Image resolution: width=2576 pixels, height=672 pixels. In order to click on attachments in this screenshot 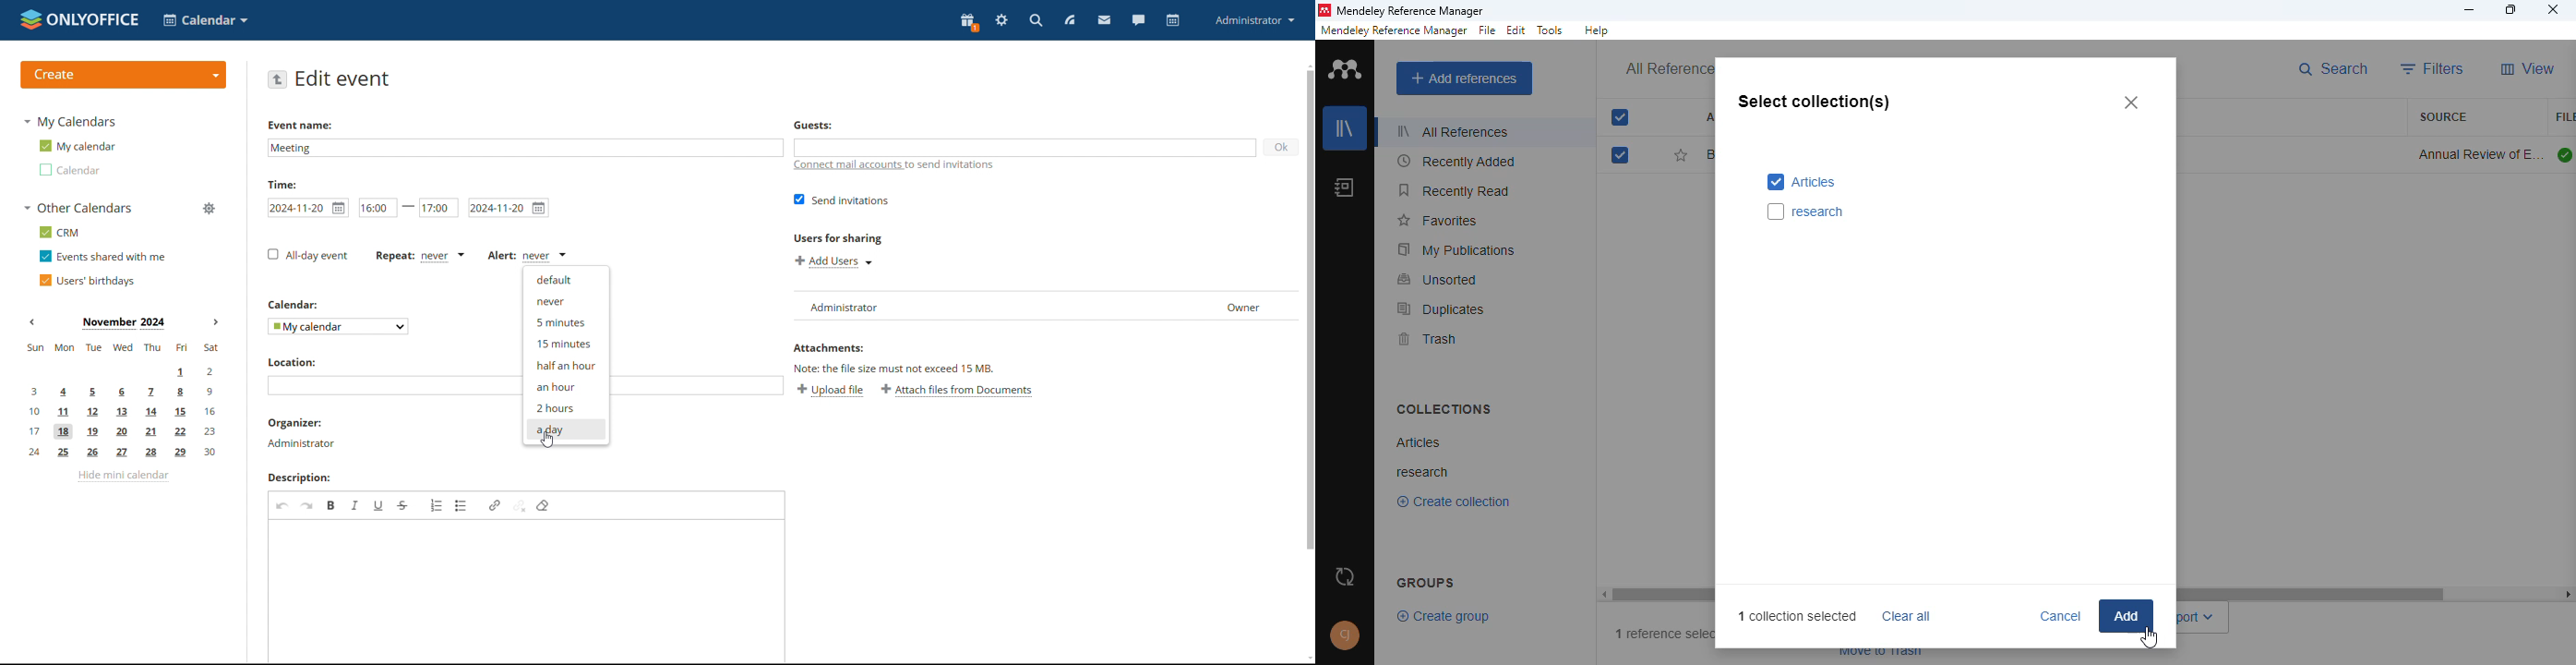, I will do `click(828, 348)`.